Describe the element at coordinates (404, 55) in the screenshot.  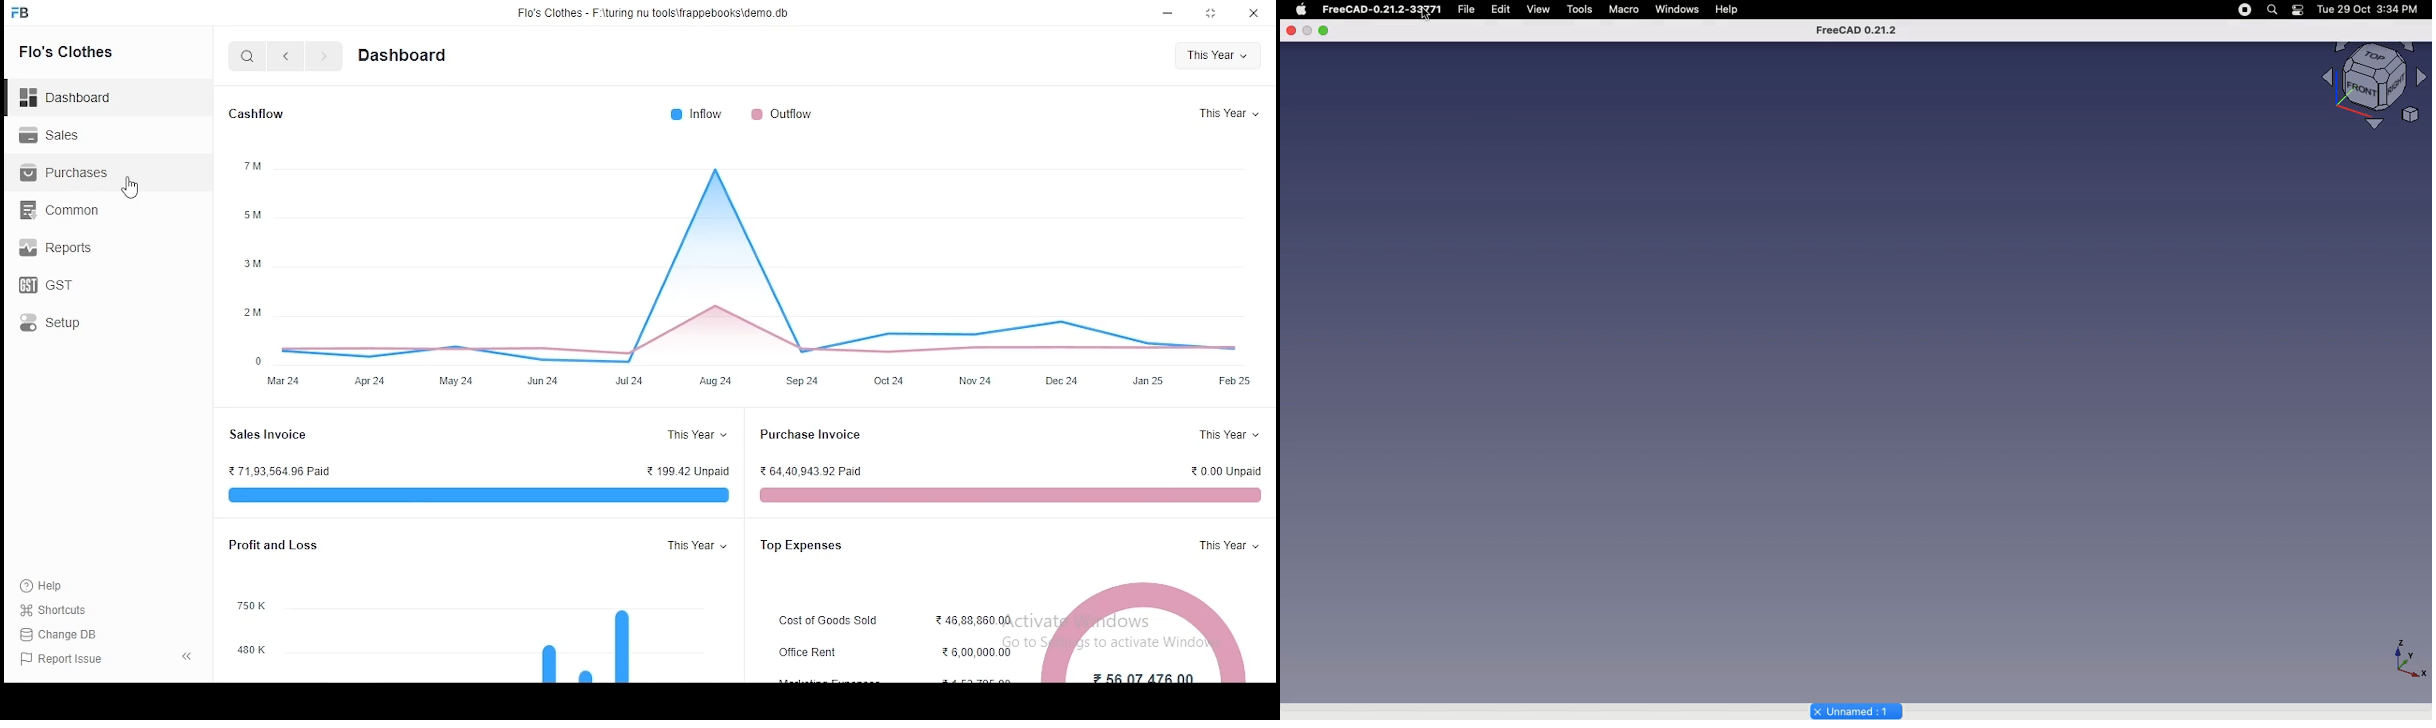
I see `dashboard` at that location.